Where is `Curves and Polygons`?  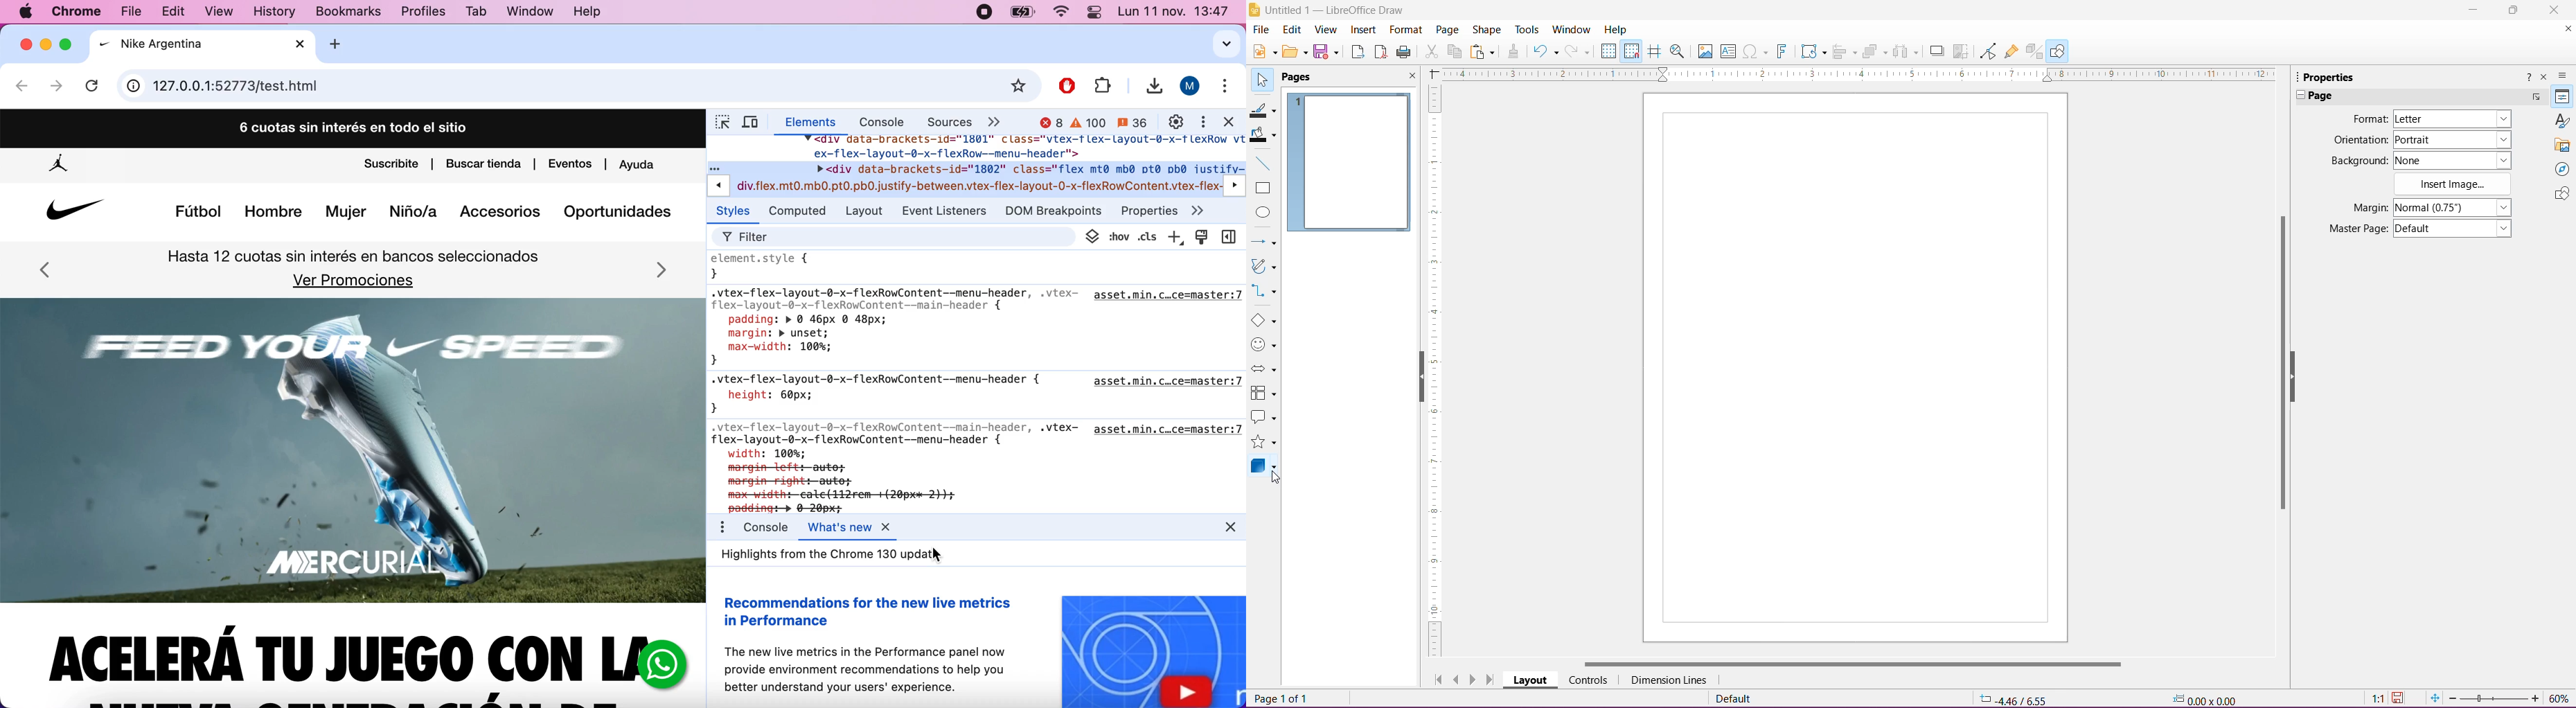
Curves and Polygons is located at coordinates (1263, 267).